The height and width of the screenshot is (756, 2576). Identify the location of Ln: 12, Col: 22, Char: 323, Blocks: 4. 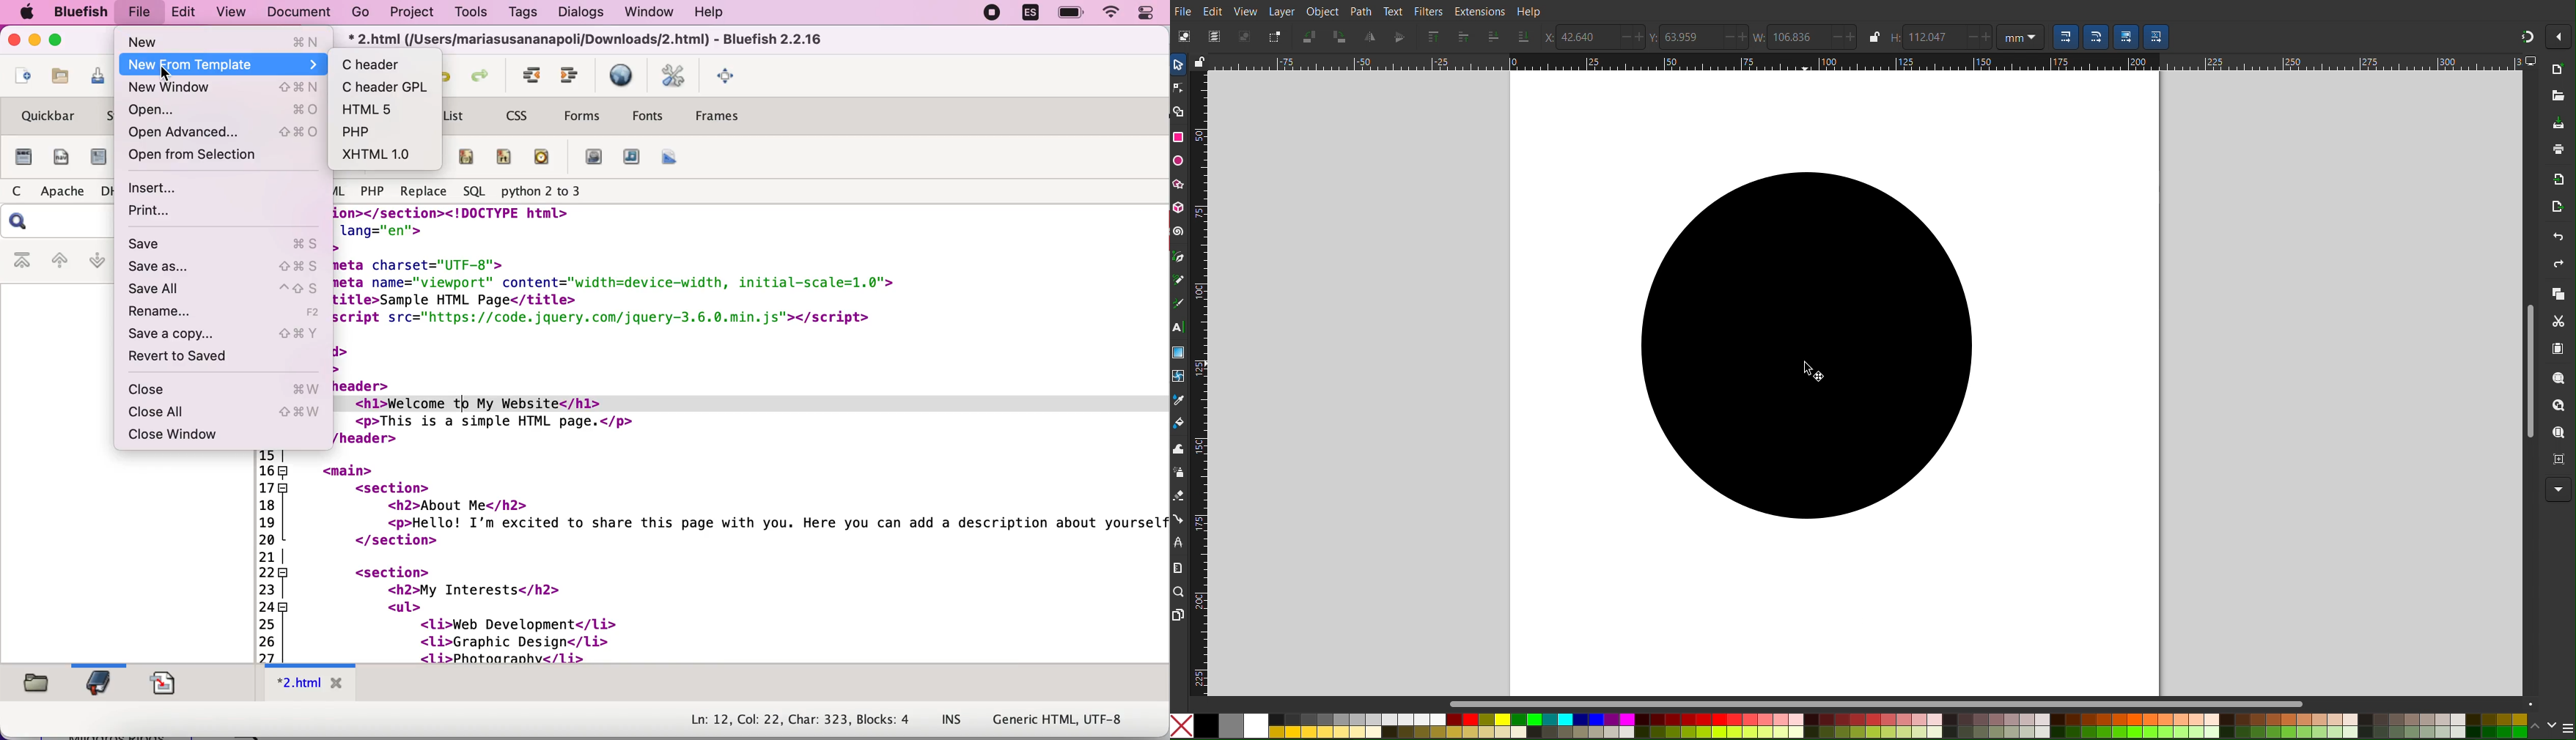
(798, 717).